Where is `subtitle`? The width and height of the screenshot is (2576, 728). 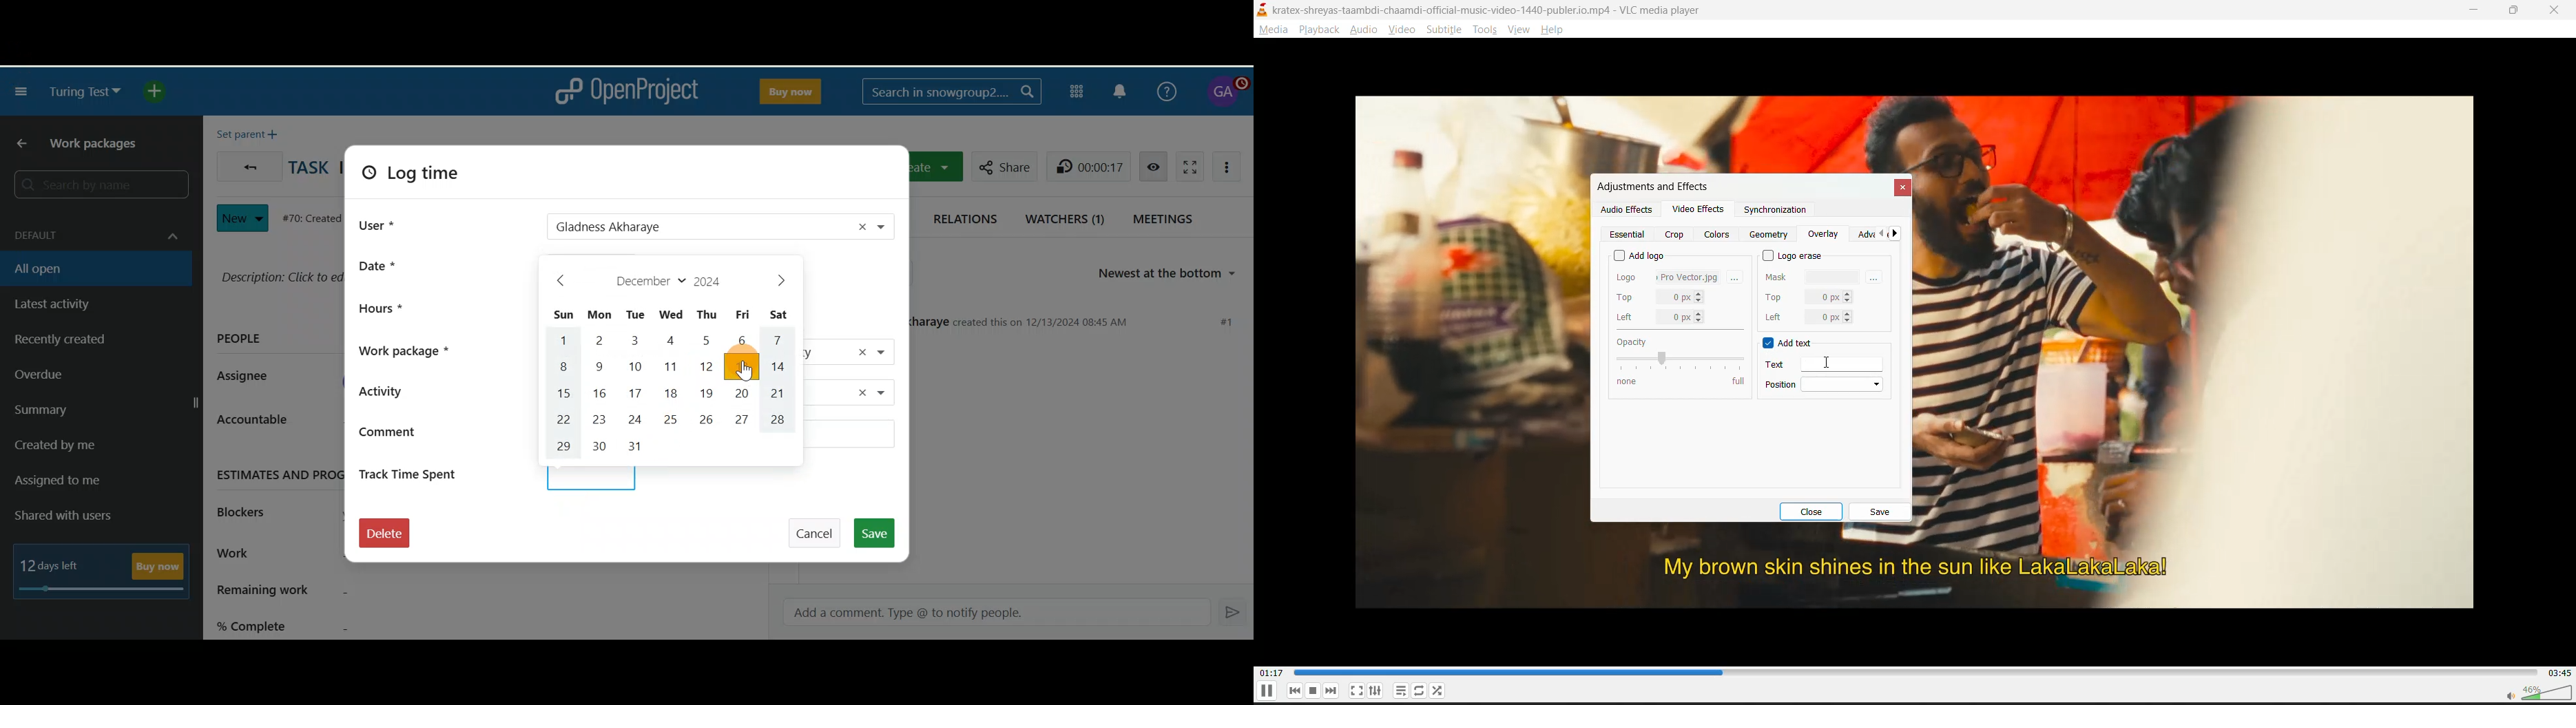
subtitle is located at coordinates (1446, 31).